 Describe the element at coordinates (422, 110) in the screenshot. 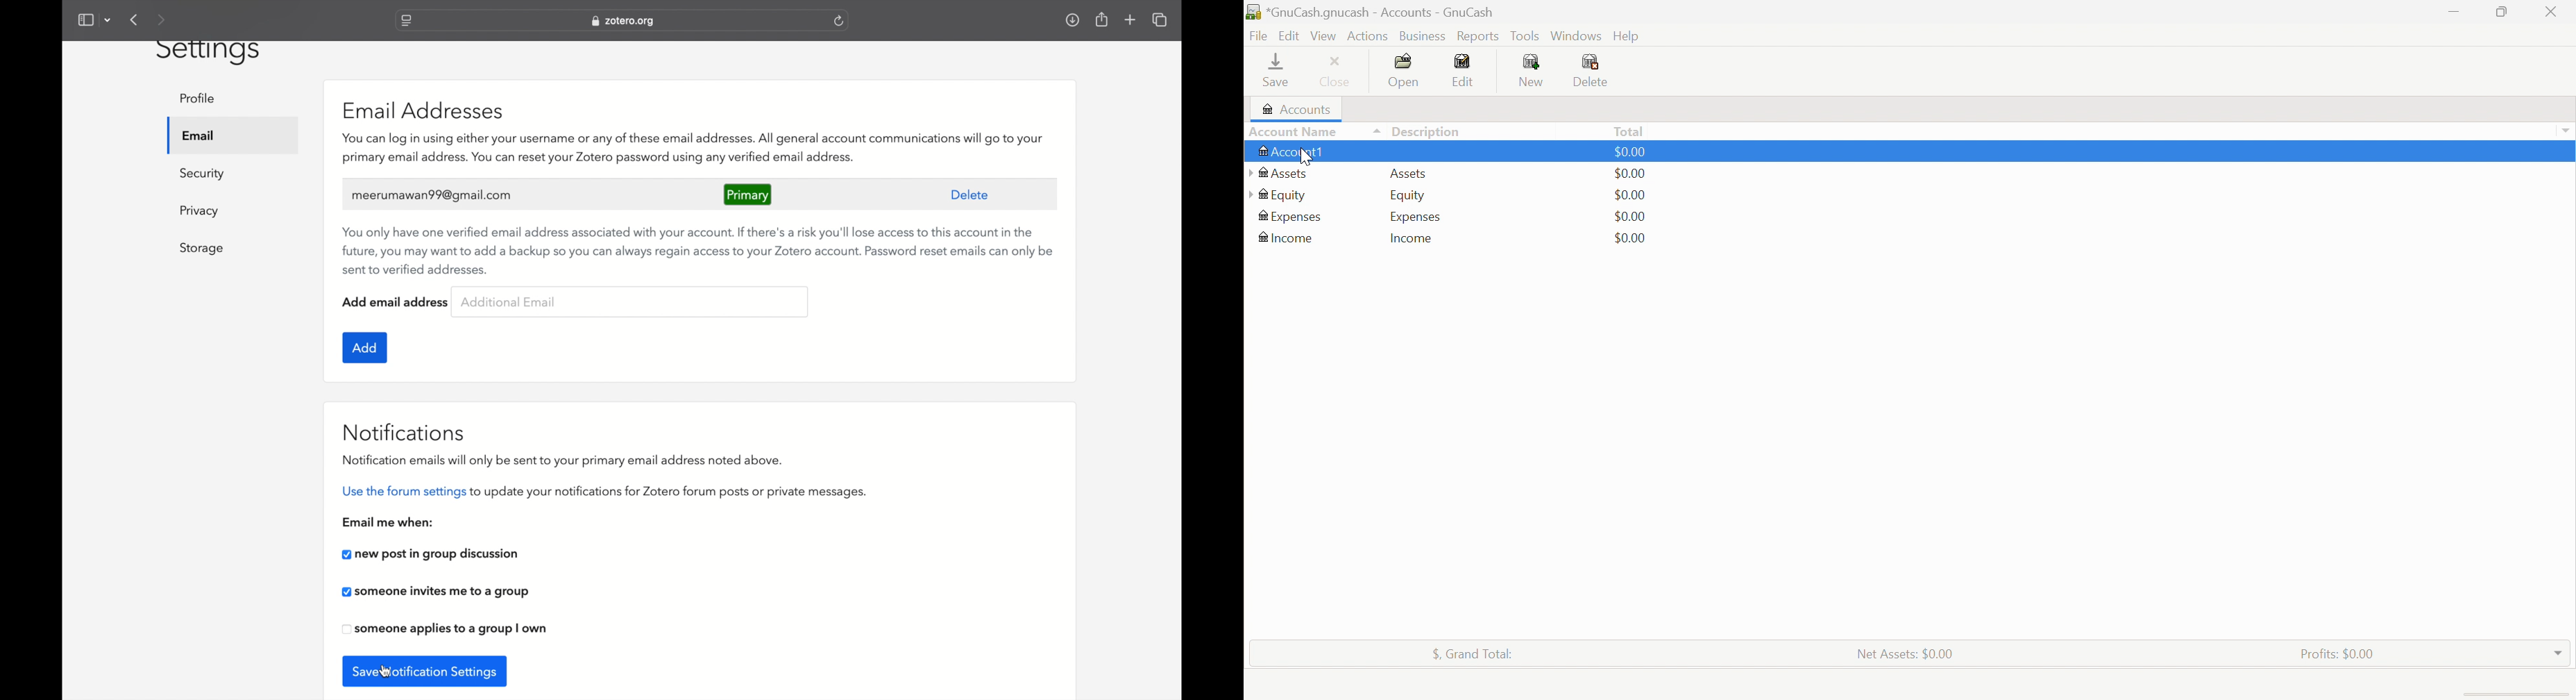

I see `email addresses` at that location.